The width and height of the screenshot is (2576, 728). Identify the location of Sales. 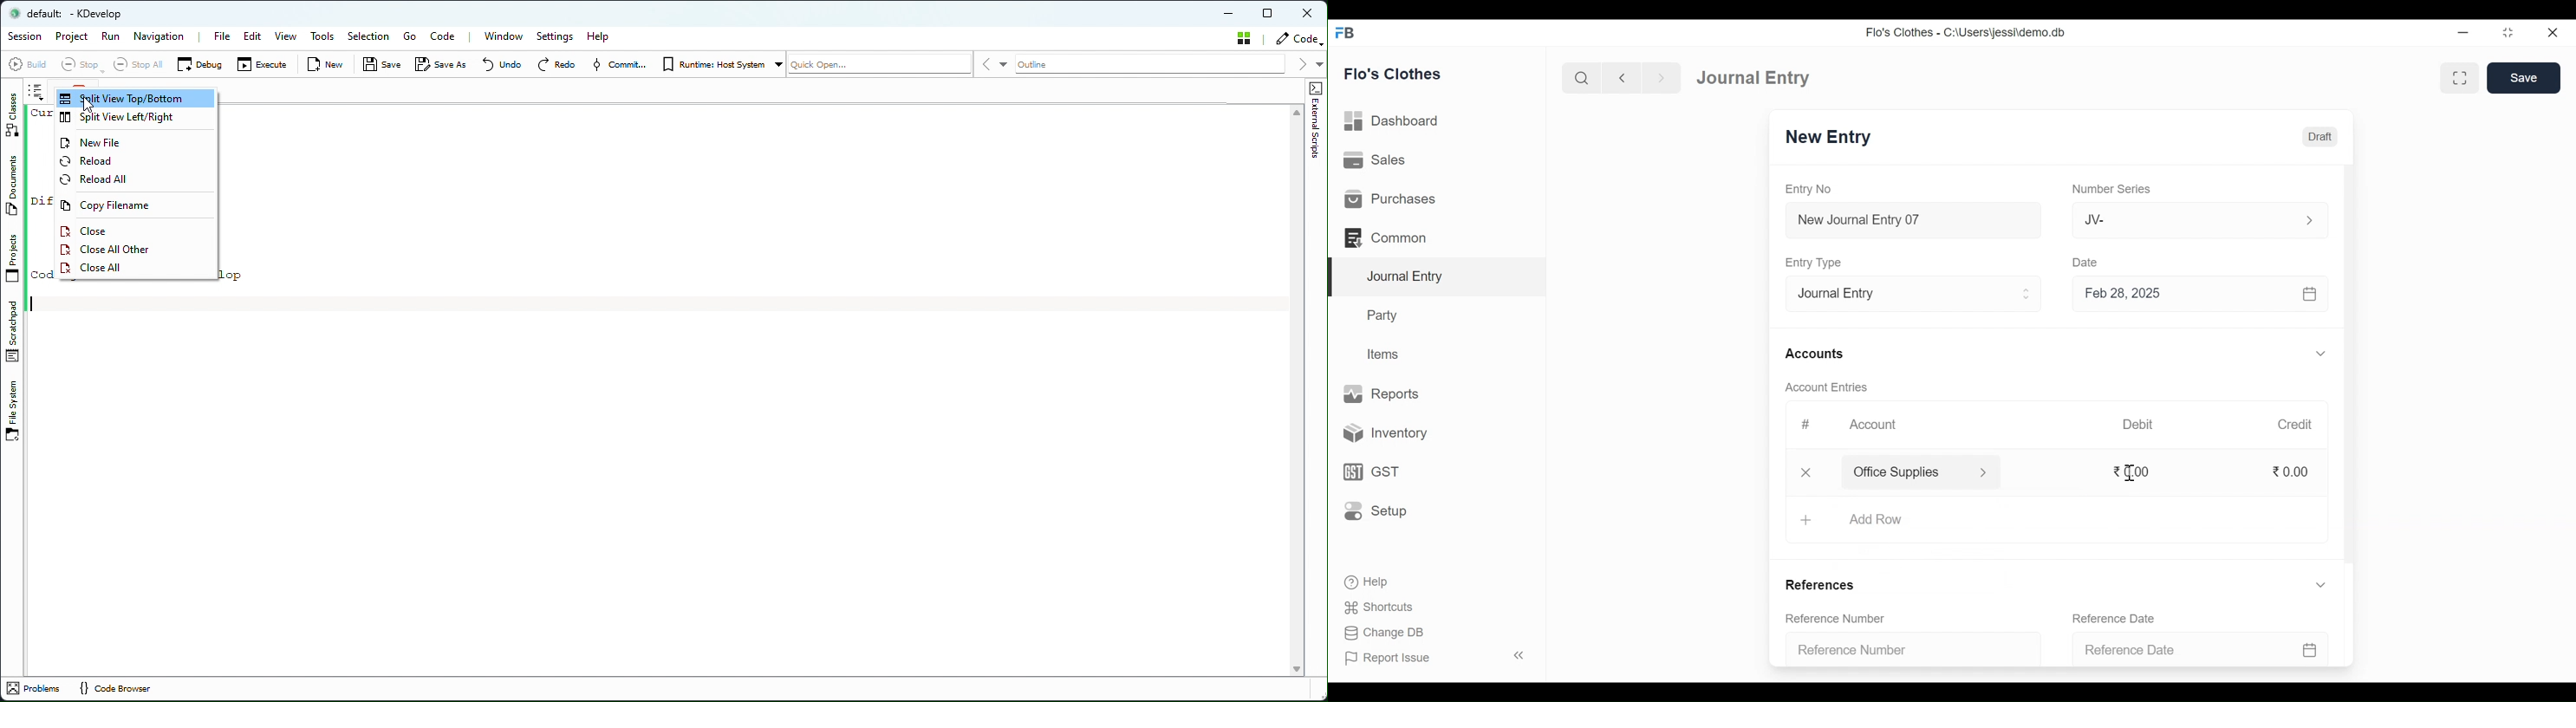
(1377, 159).